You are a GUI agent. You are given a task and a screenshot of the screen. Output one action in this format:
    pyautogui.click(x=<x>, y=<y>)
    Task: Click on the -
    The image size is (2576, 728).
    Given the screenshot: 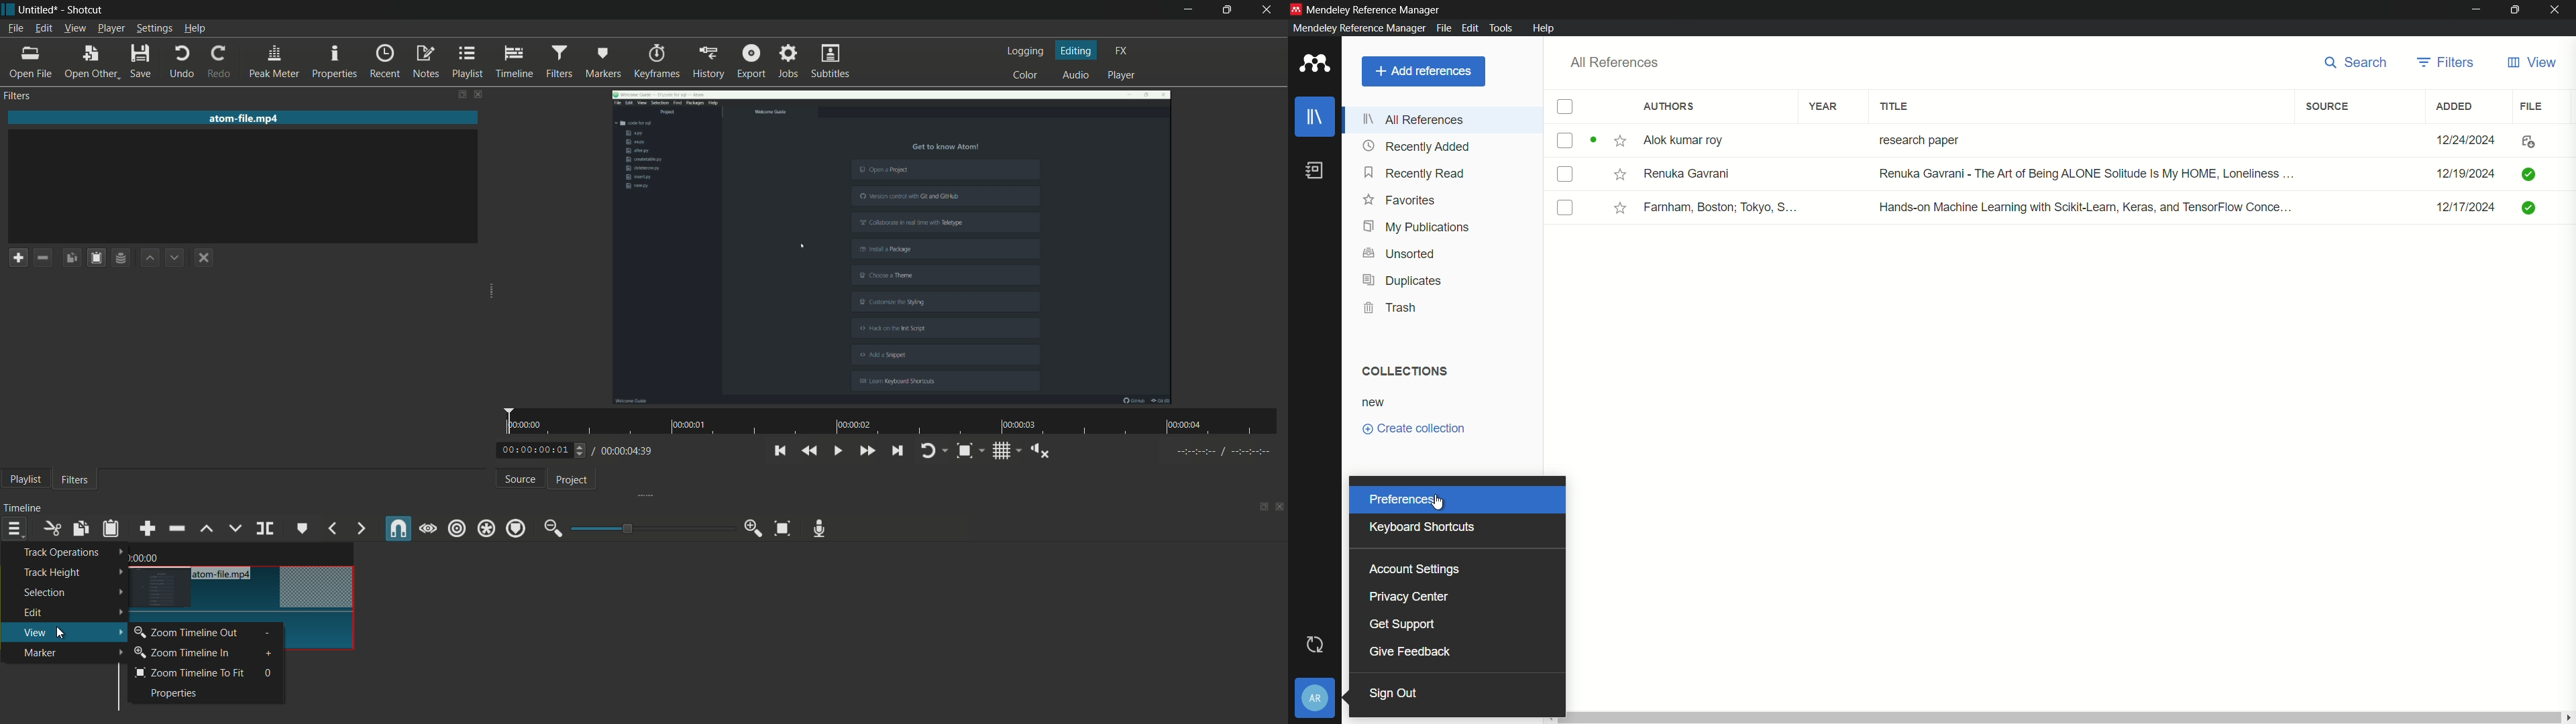 What is the action you would take?
    pyautogui.click(x=270, y=634)
    